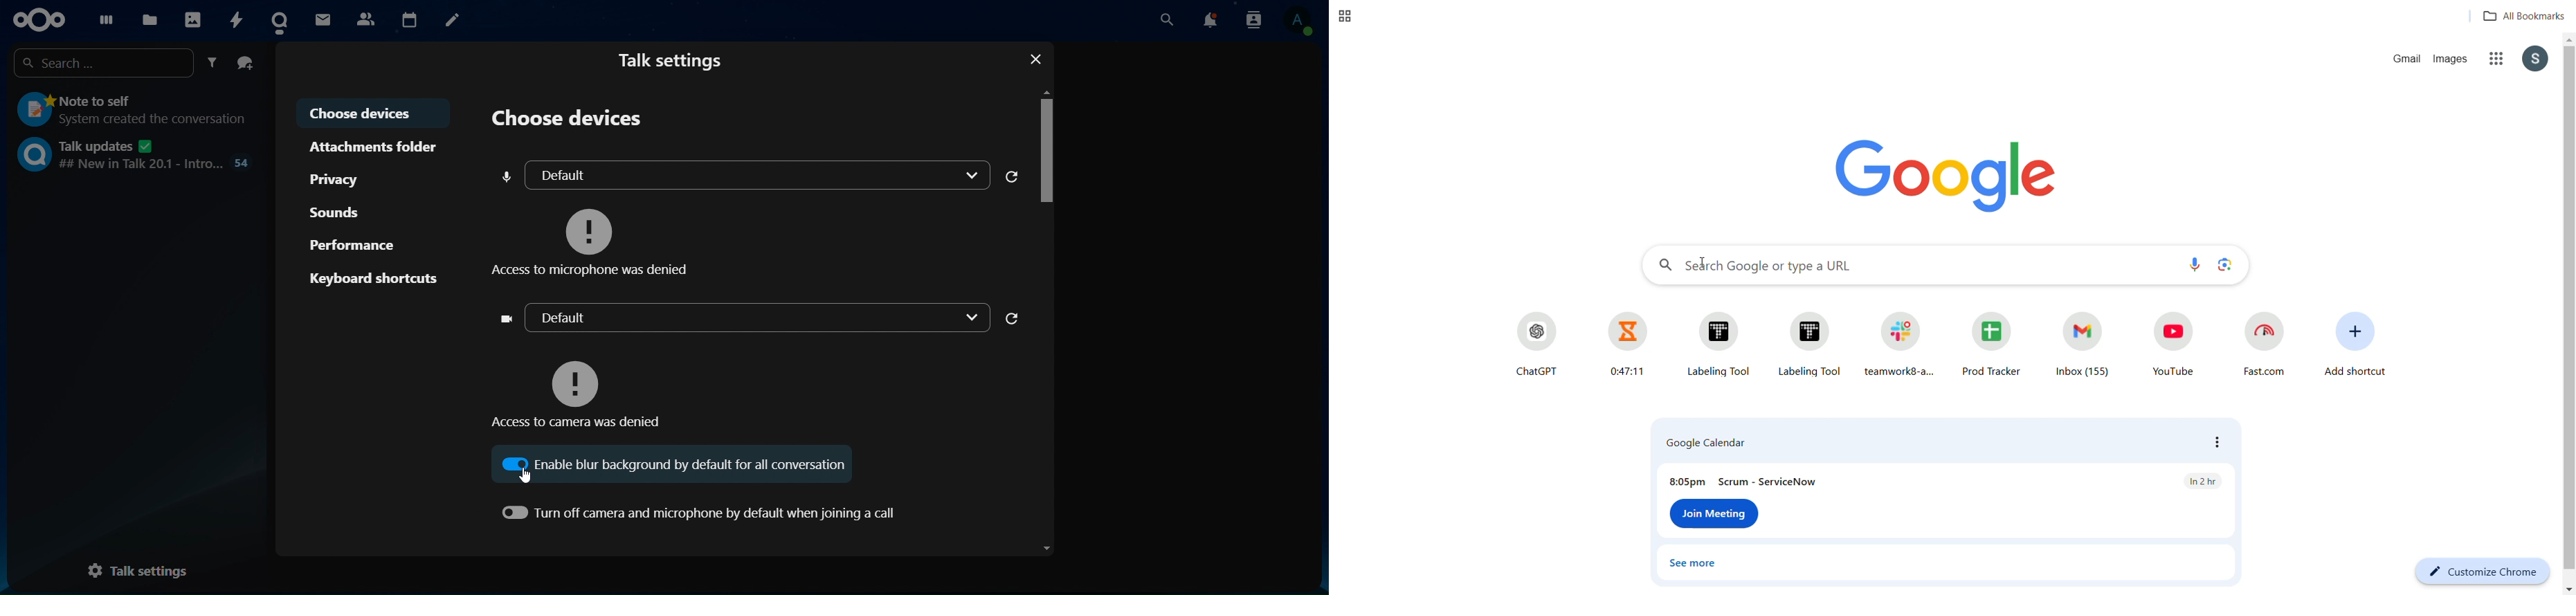 Image resolution: width=2576 pixels, height=616 pixels. I want to click on ChatGPT, so click(1534, 344).